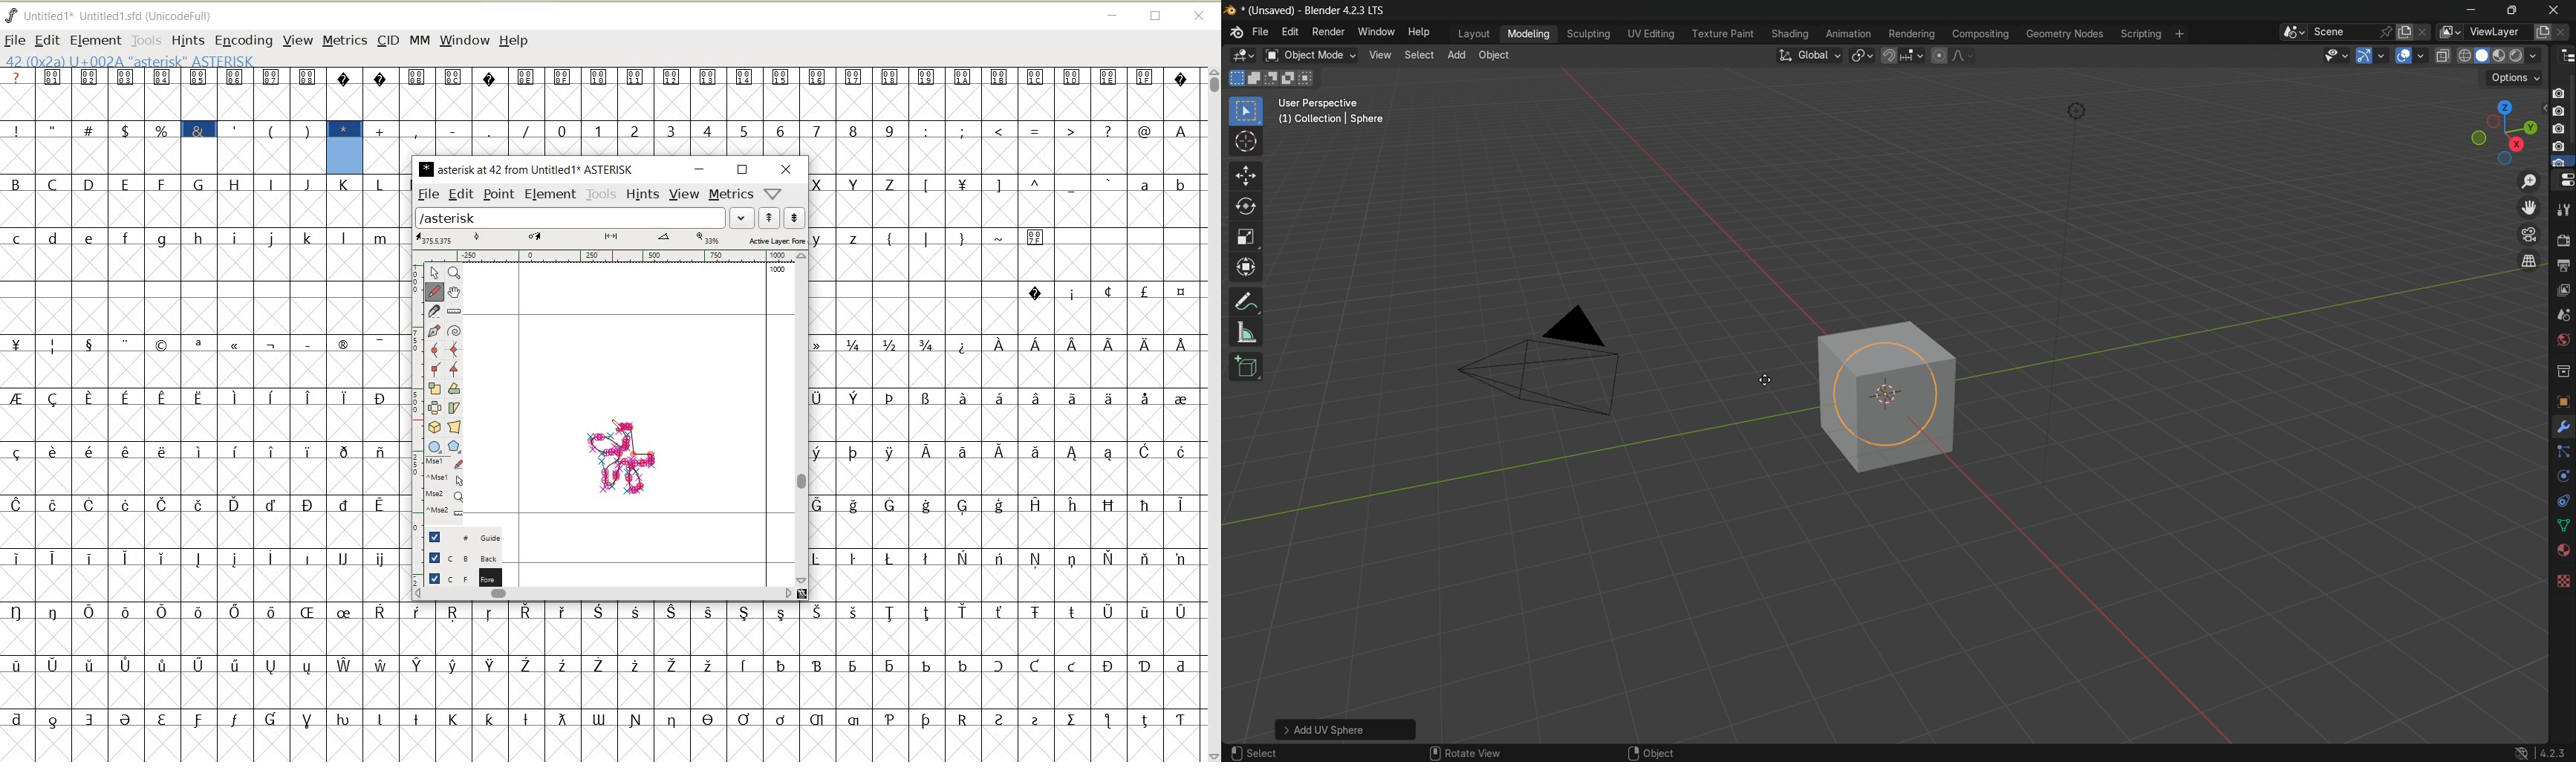  I want to click on  unique glyph for an asterisk creation, so click(622, 461).